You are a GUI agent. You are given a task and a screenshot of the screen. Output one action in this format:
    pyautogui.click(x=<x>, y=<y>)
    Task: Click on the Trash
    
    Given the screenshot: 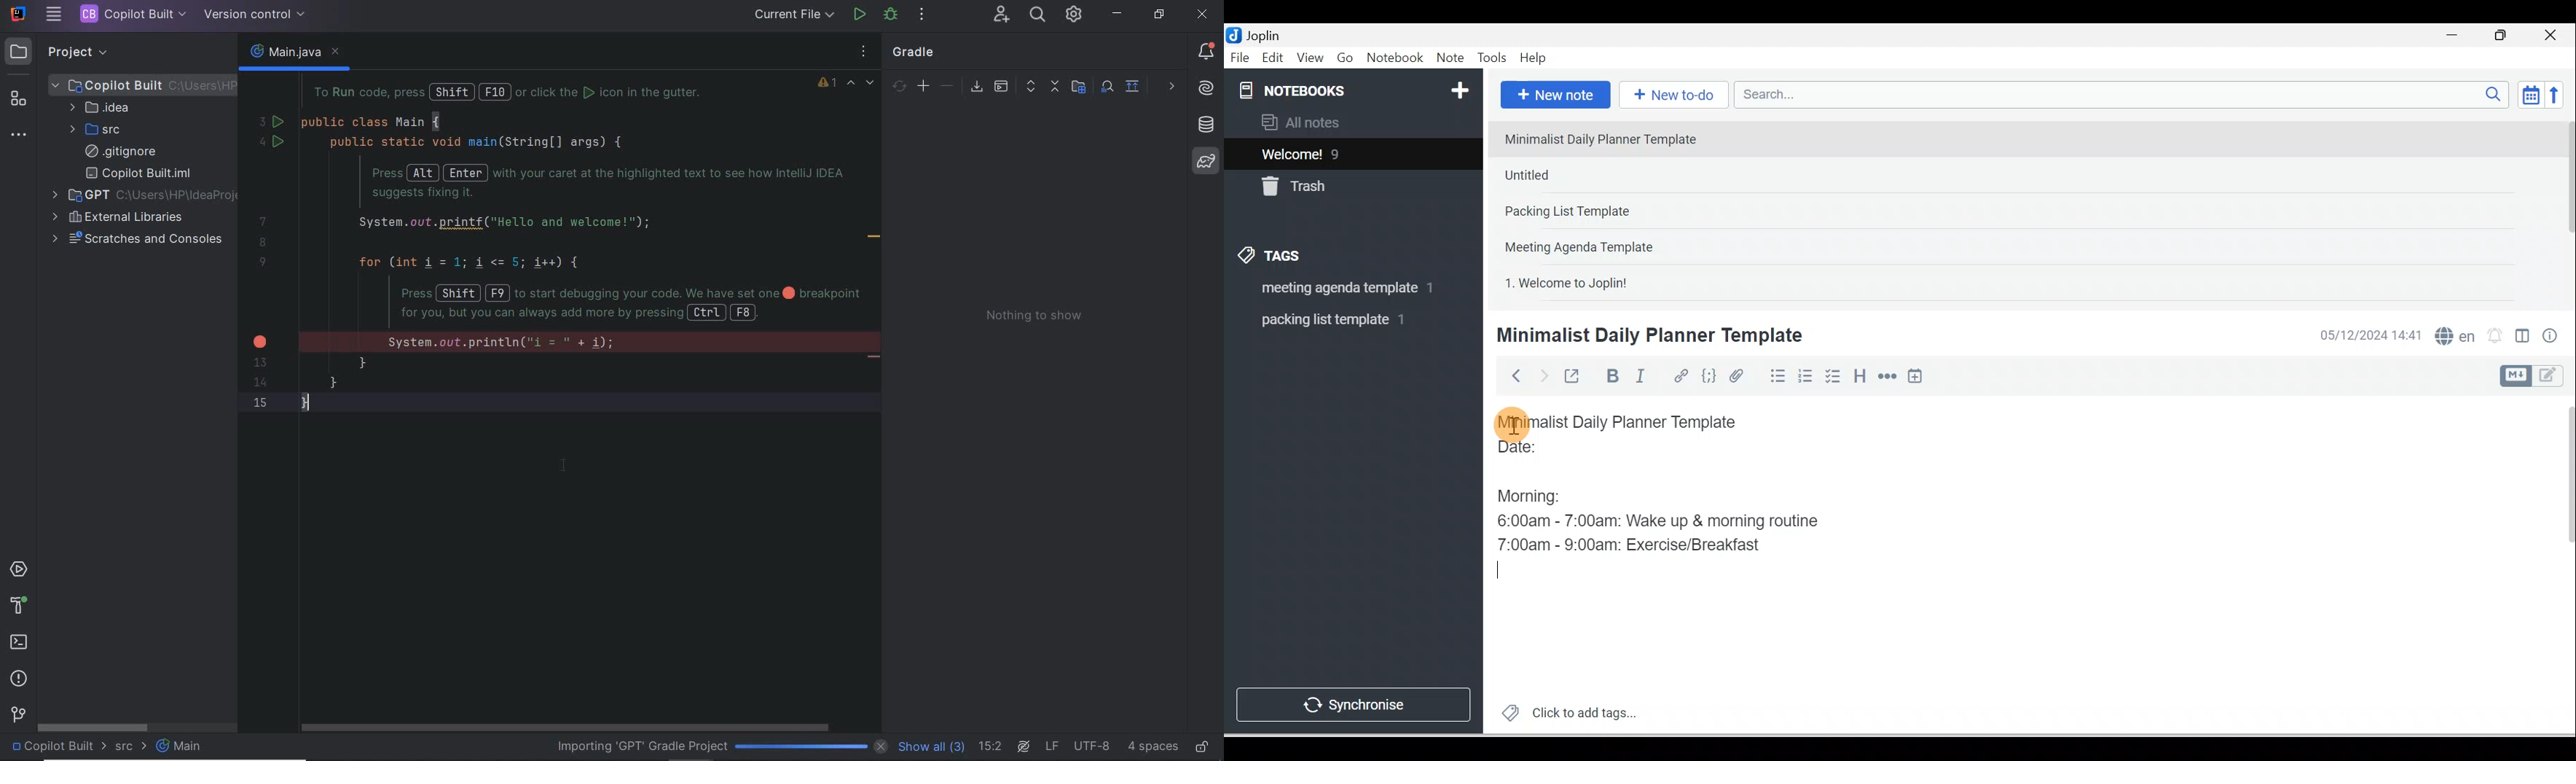 What is the action you would take?
    pyautogui.click(x=1327, y=182)
    